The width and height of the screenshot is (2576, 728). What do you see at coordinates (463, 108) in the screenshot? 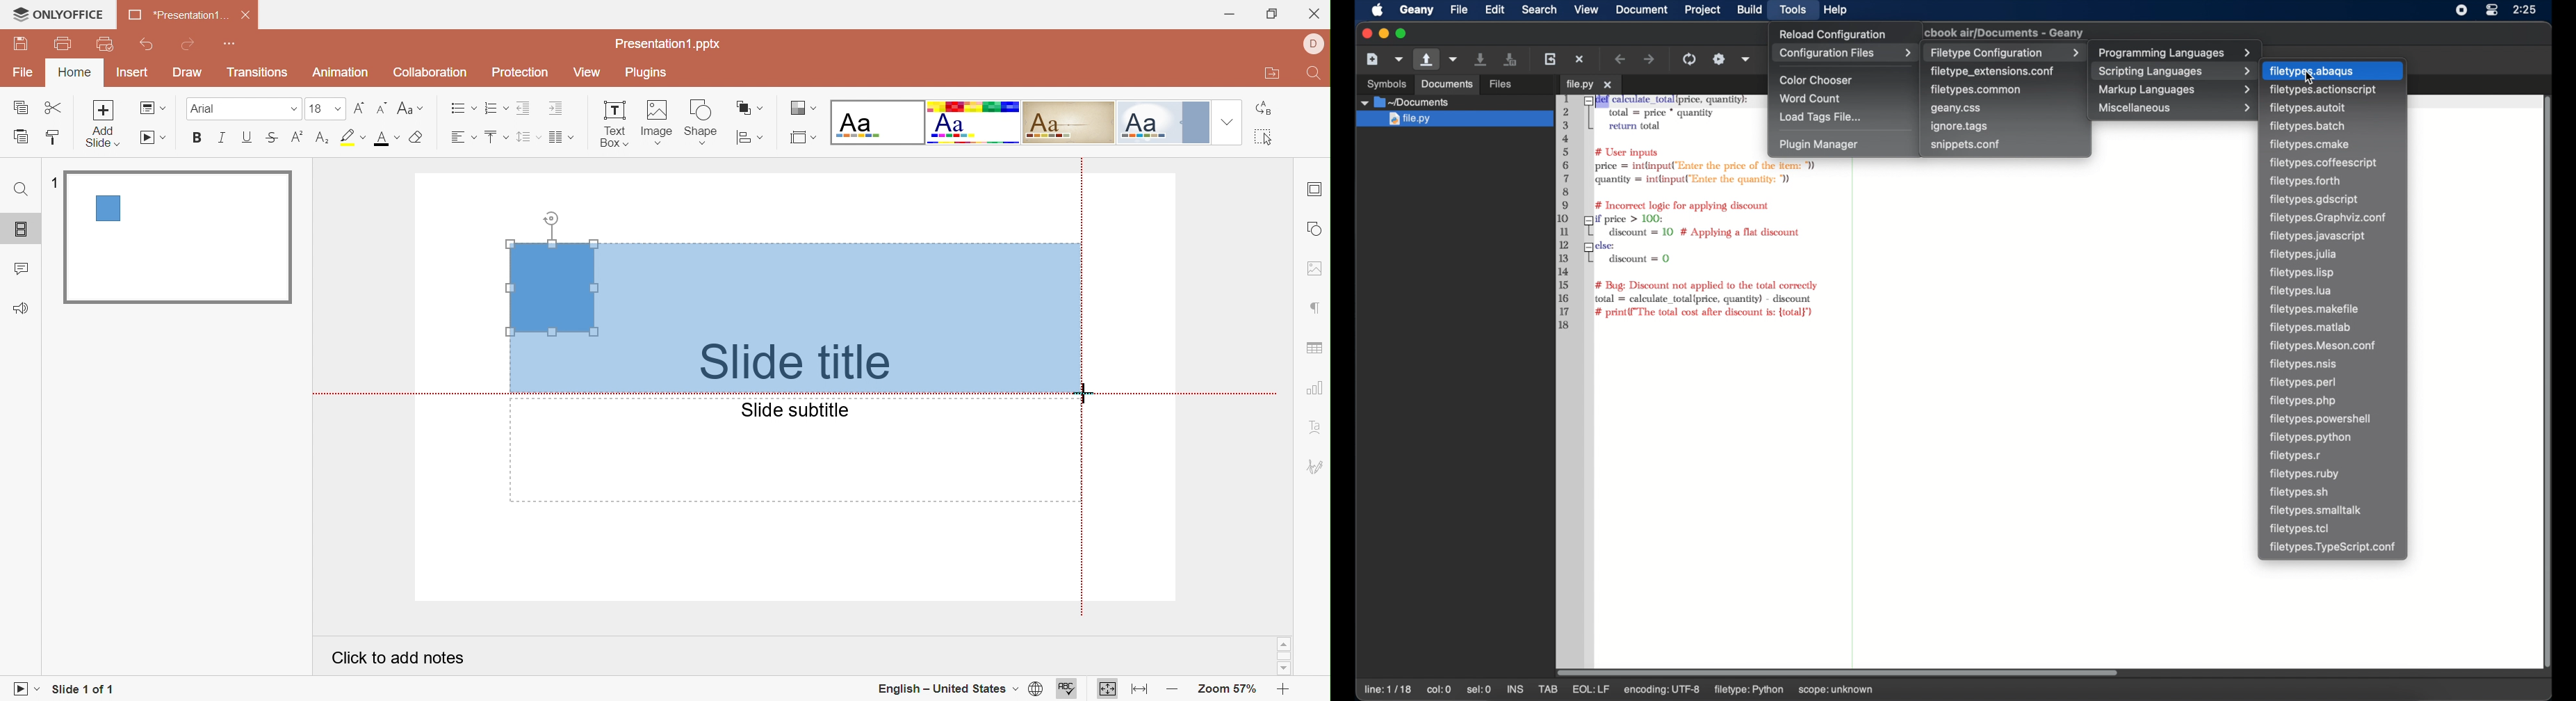
I see `Bullets` at bounding box center [463, 108].